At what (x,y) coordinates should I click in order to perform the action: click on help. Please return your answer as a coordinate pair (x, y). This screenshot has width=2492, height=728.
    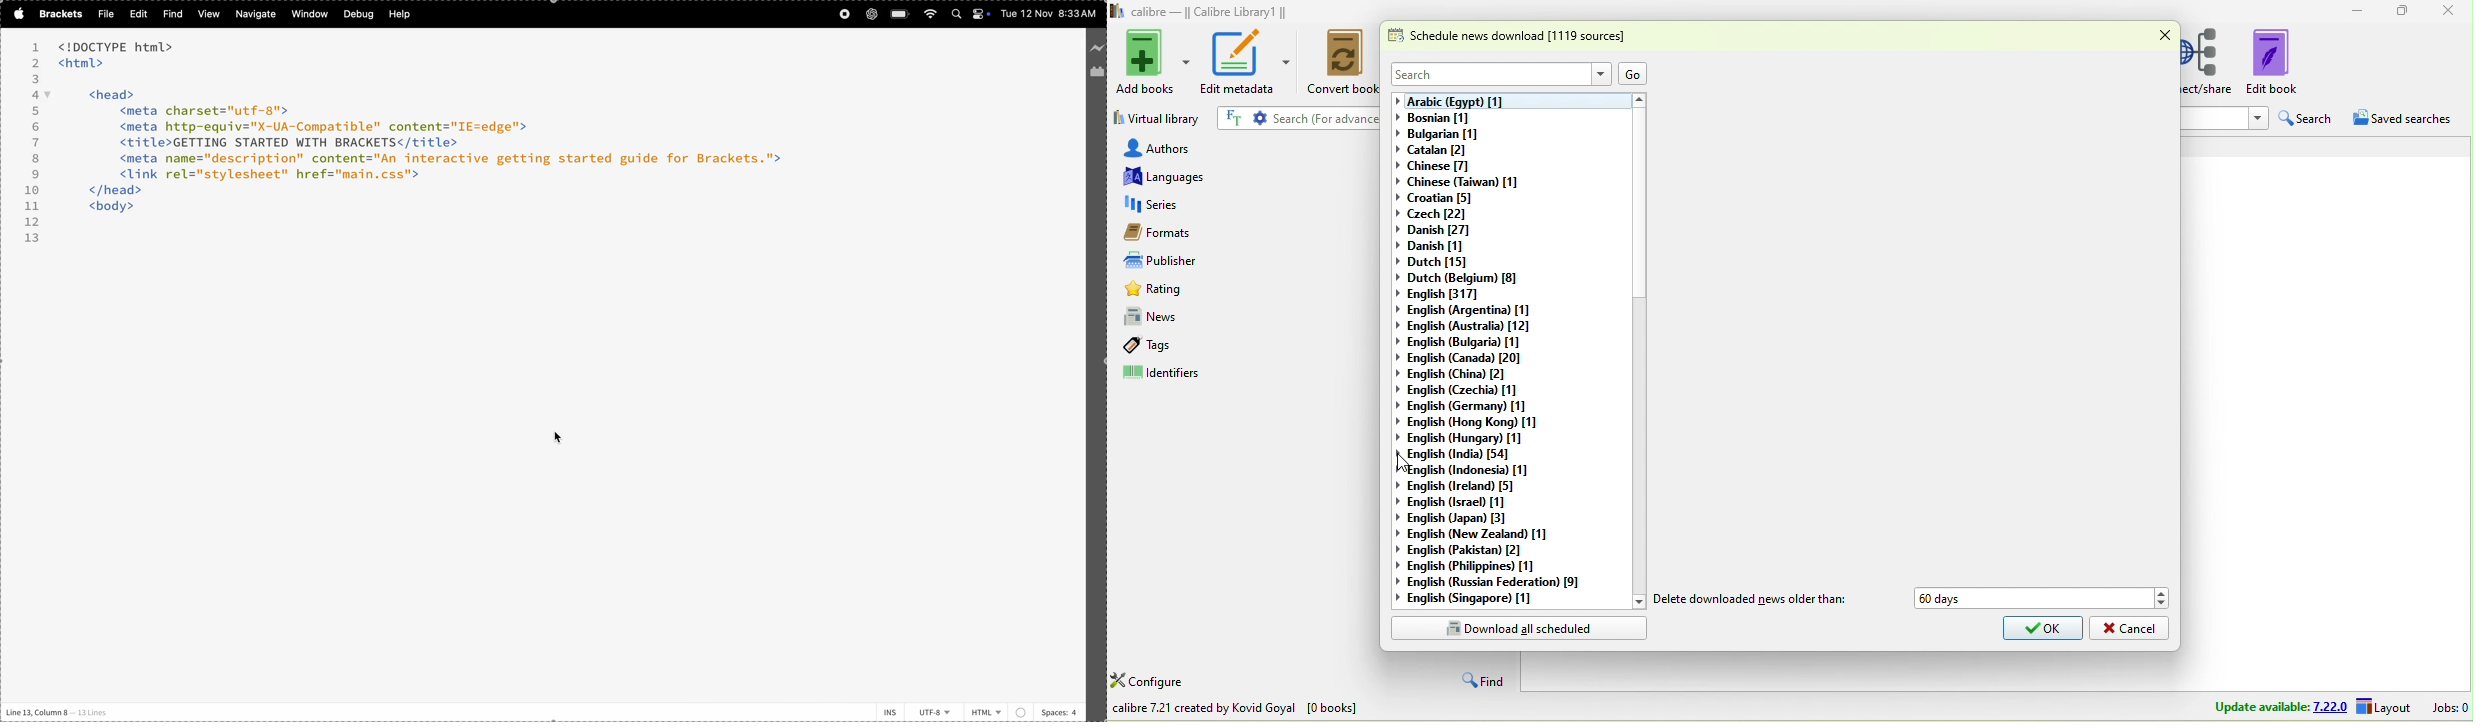
    Looking at the image, I should click on (403, 14).